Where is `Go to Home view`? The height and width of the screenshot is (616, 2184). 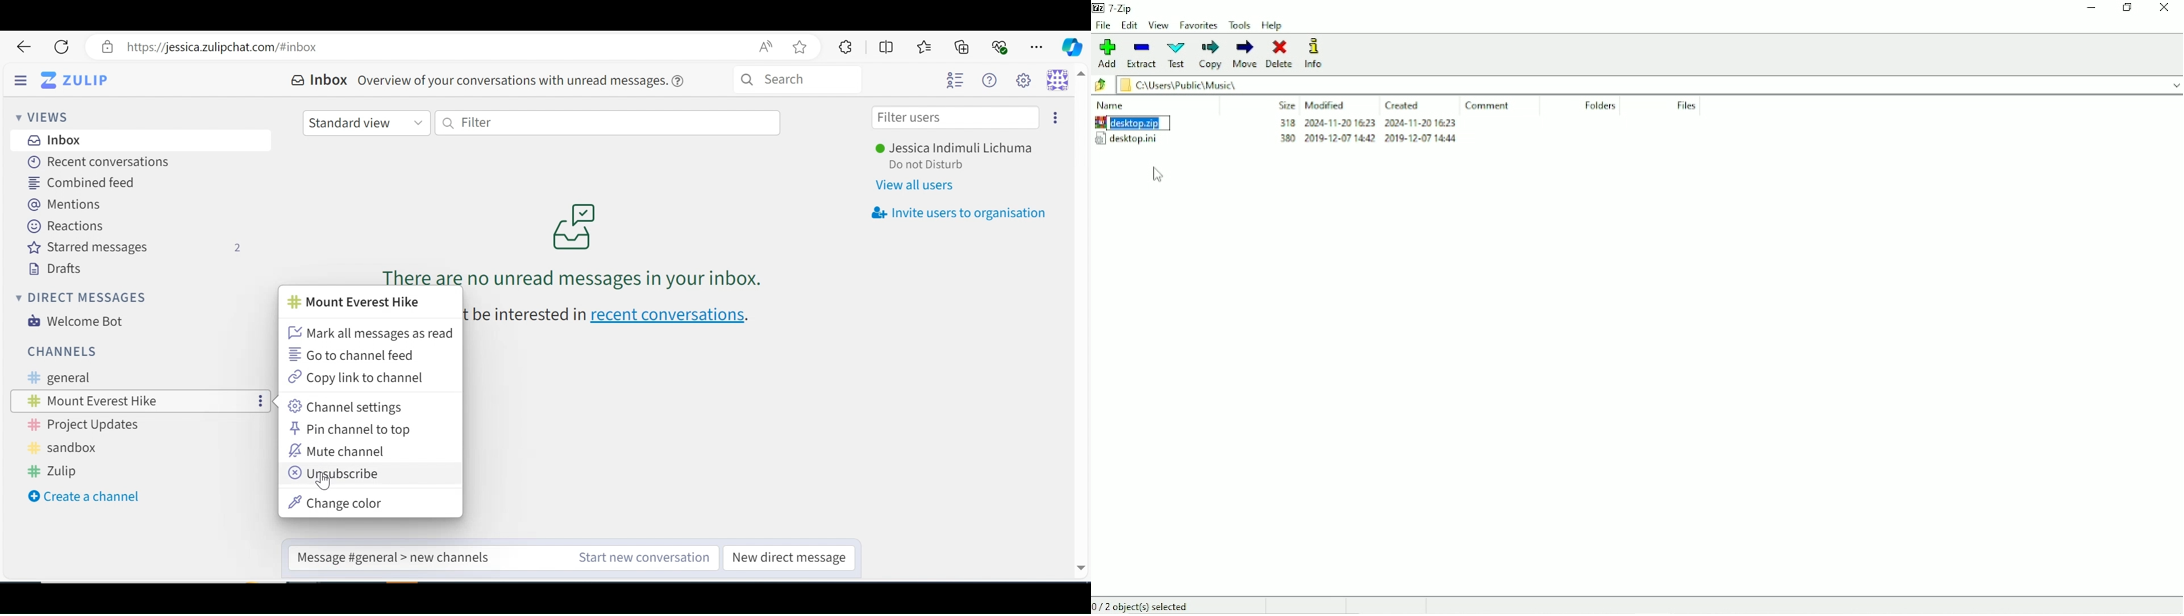
Go to Home view is located at coordinates (84, 80).